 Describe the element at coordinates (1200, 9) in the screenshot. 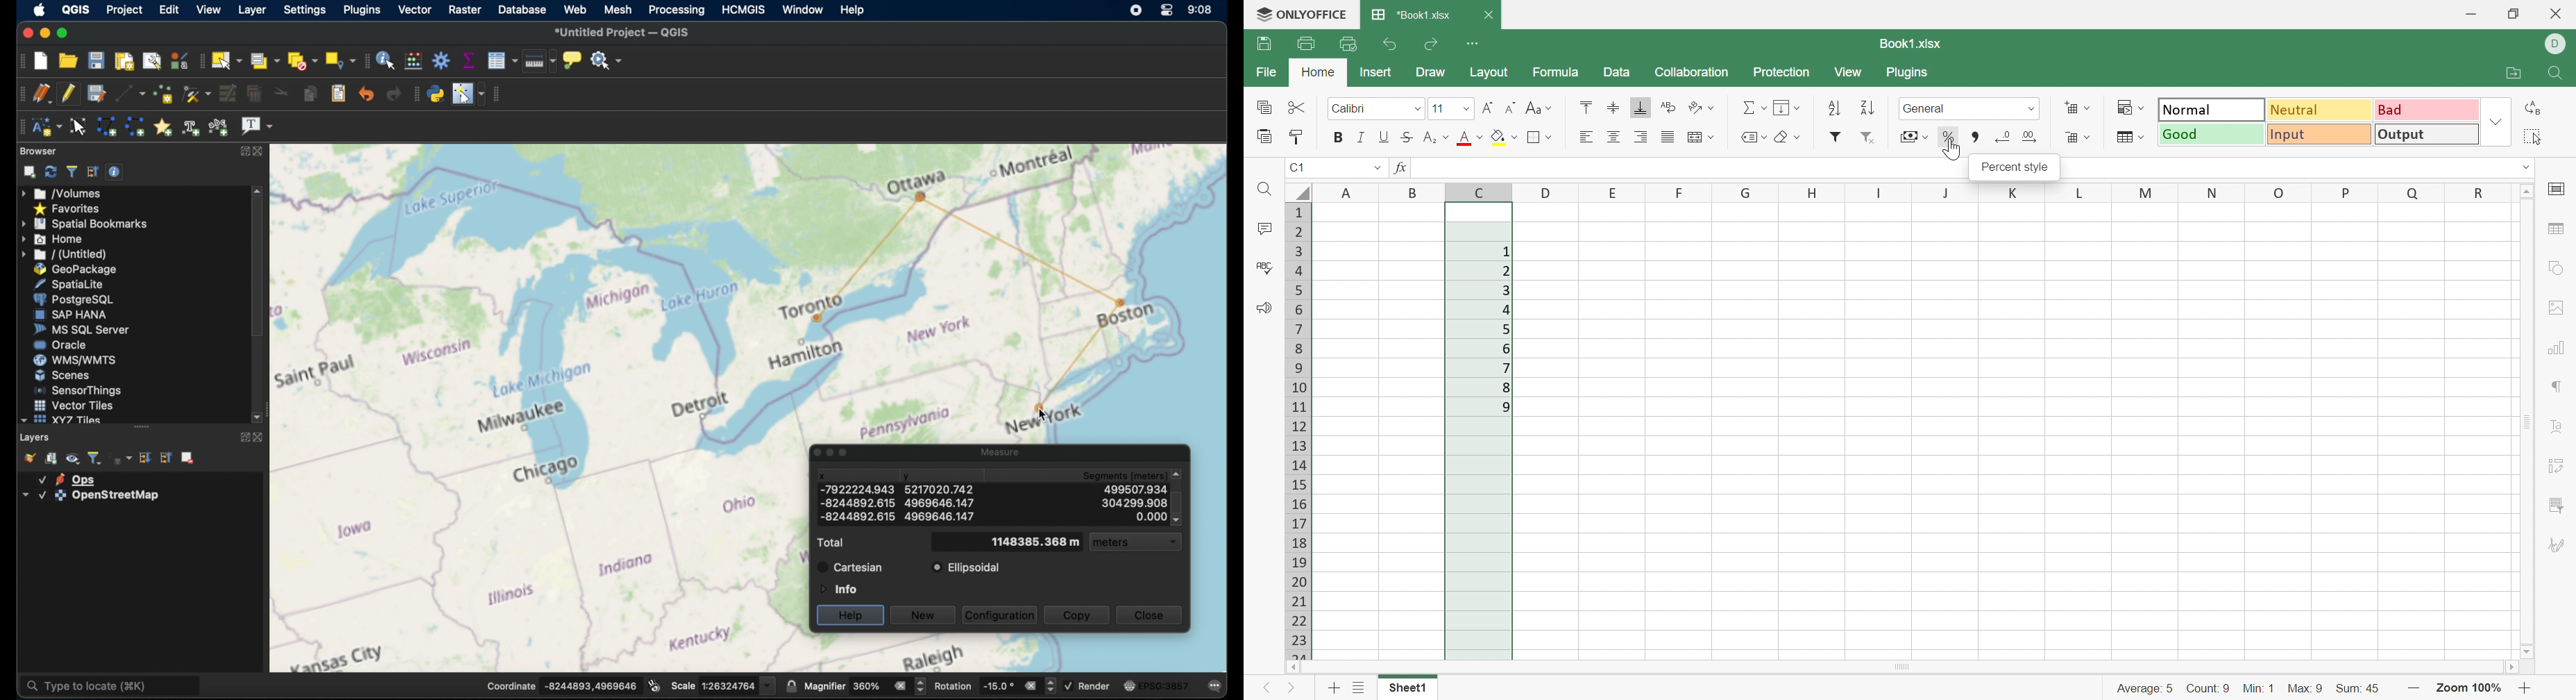

I see `time` at that location.